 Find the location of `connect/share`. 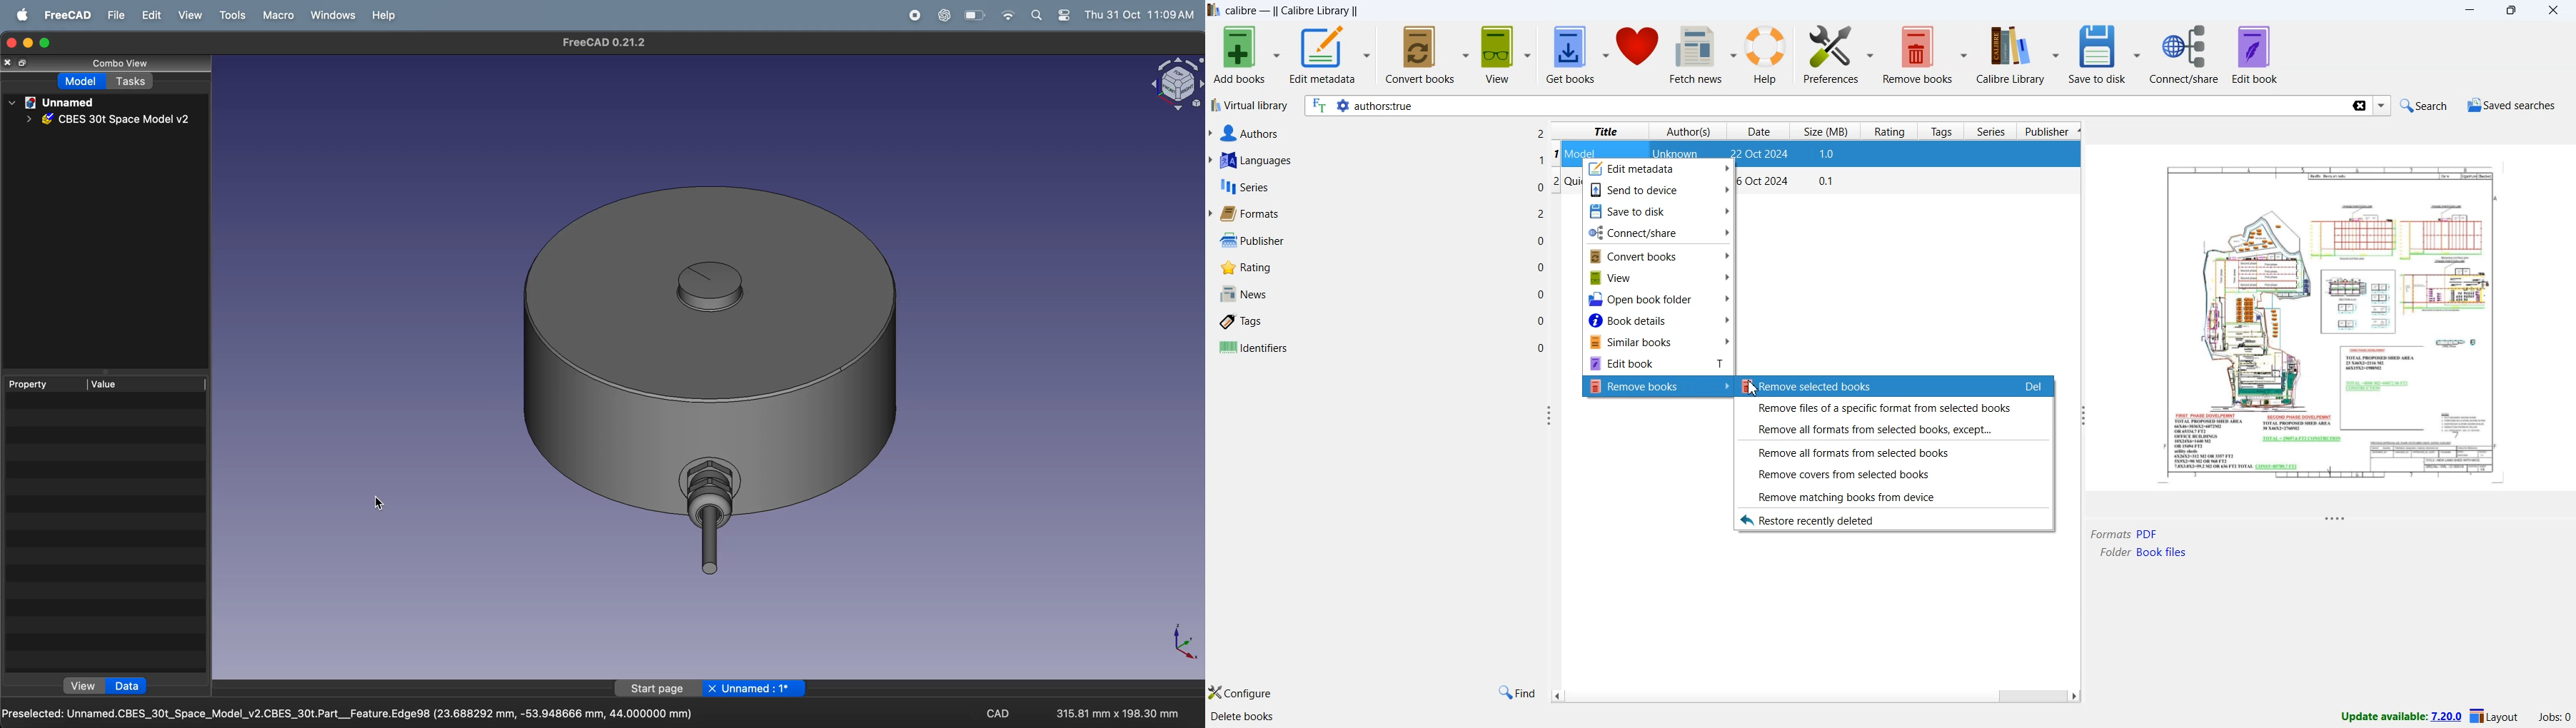

connect/share is located at coordinates (2187, 54).